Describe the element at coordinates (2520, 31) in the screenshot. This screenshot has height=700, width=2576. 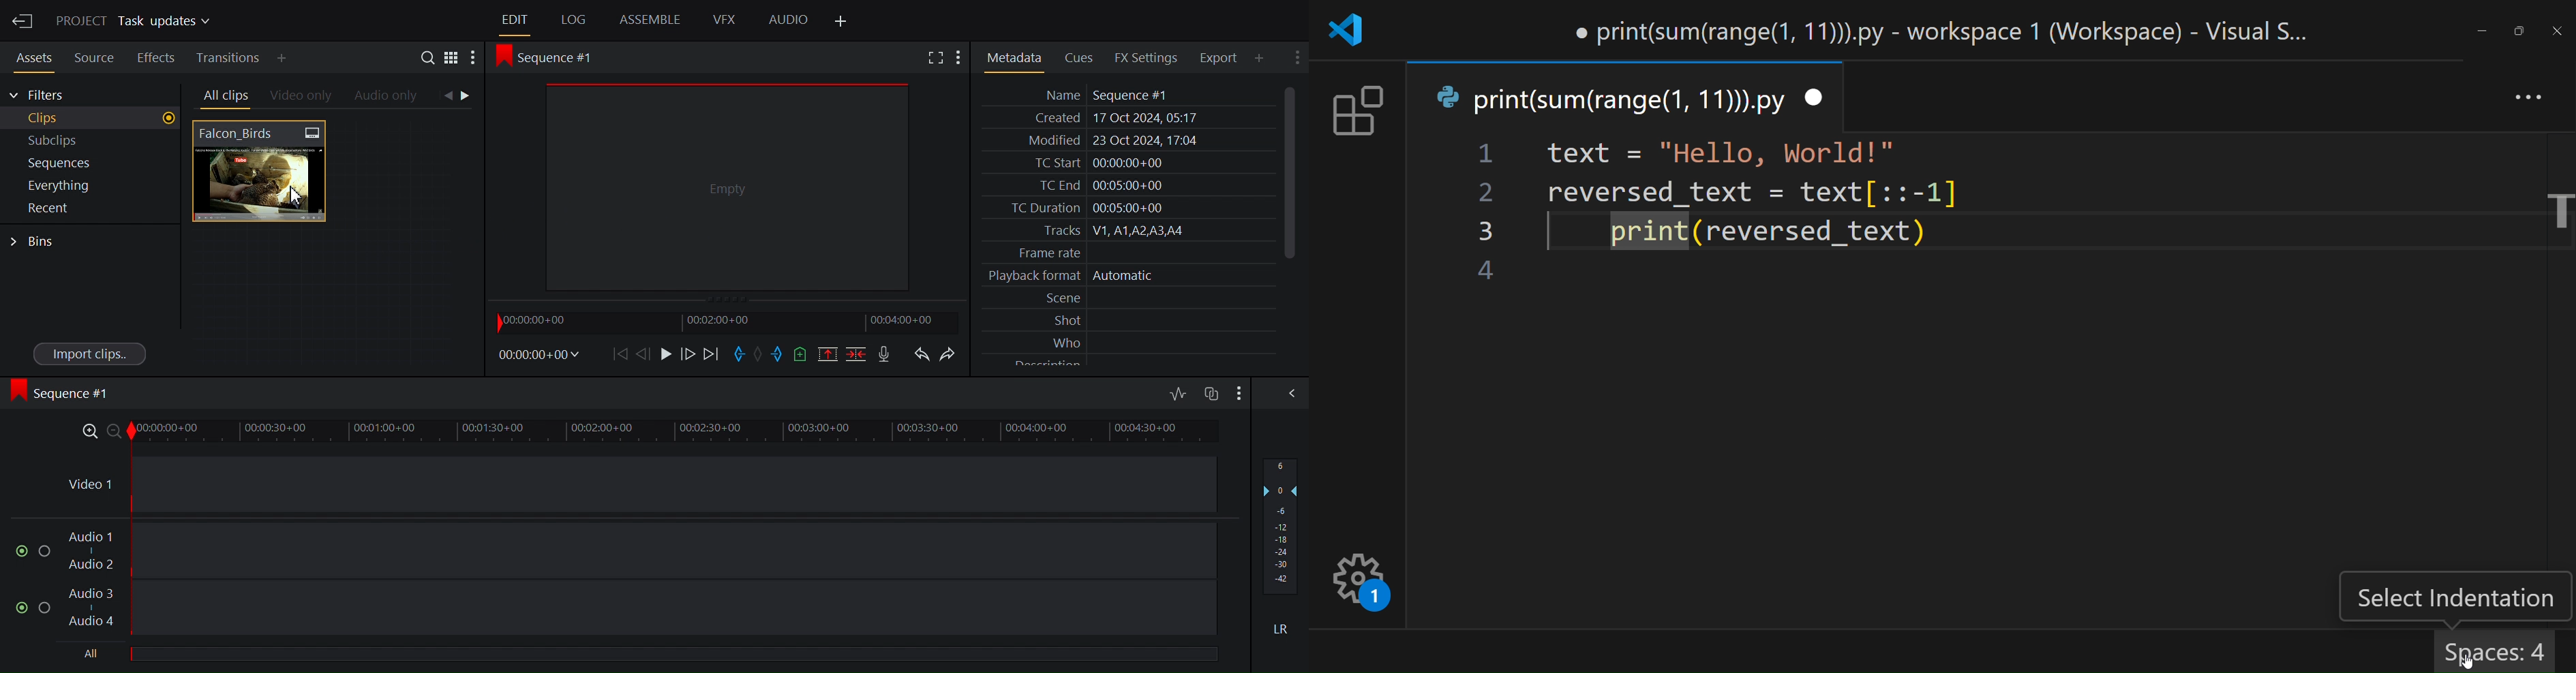
I see `maximize` at that location.